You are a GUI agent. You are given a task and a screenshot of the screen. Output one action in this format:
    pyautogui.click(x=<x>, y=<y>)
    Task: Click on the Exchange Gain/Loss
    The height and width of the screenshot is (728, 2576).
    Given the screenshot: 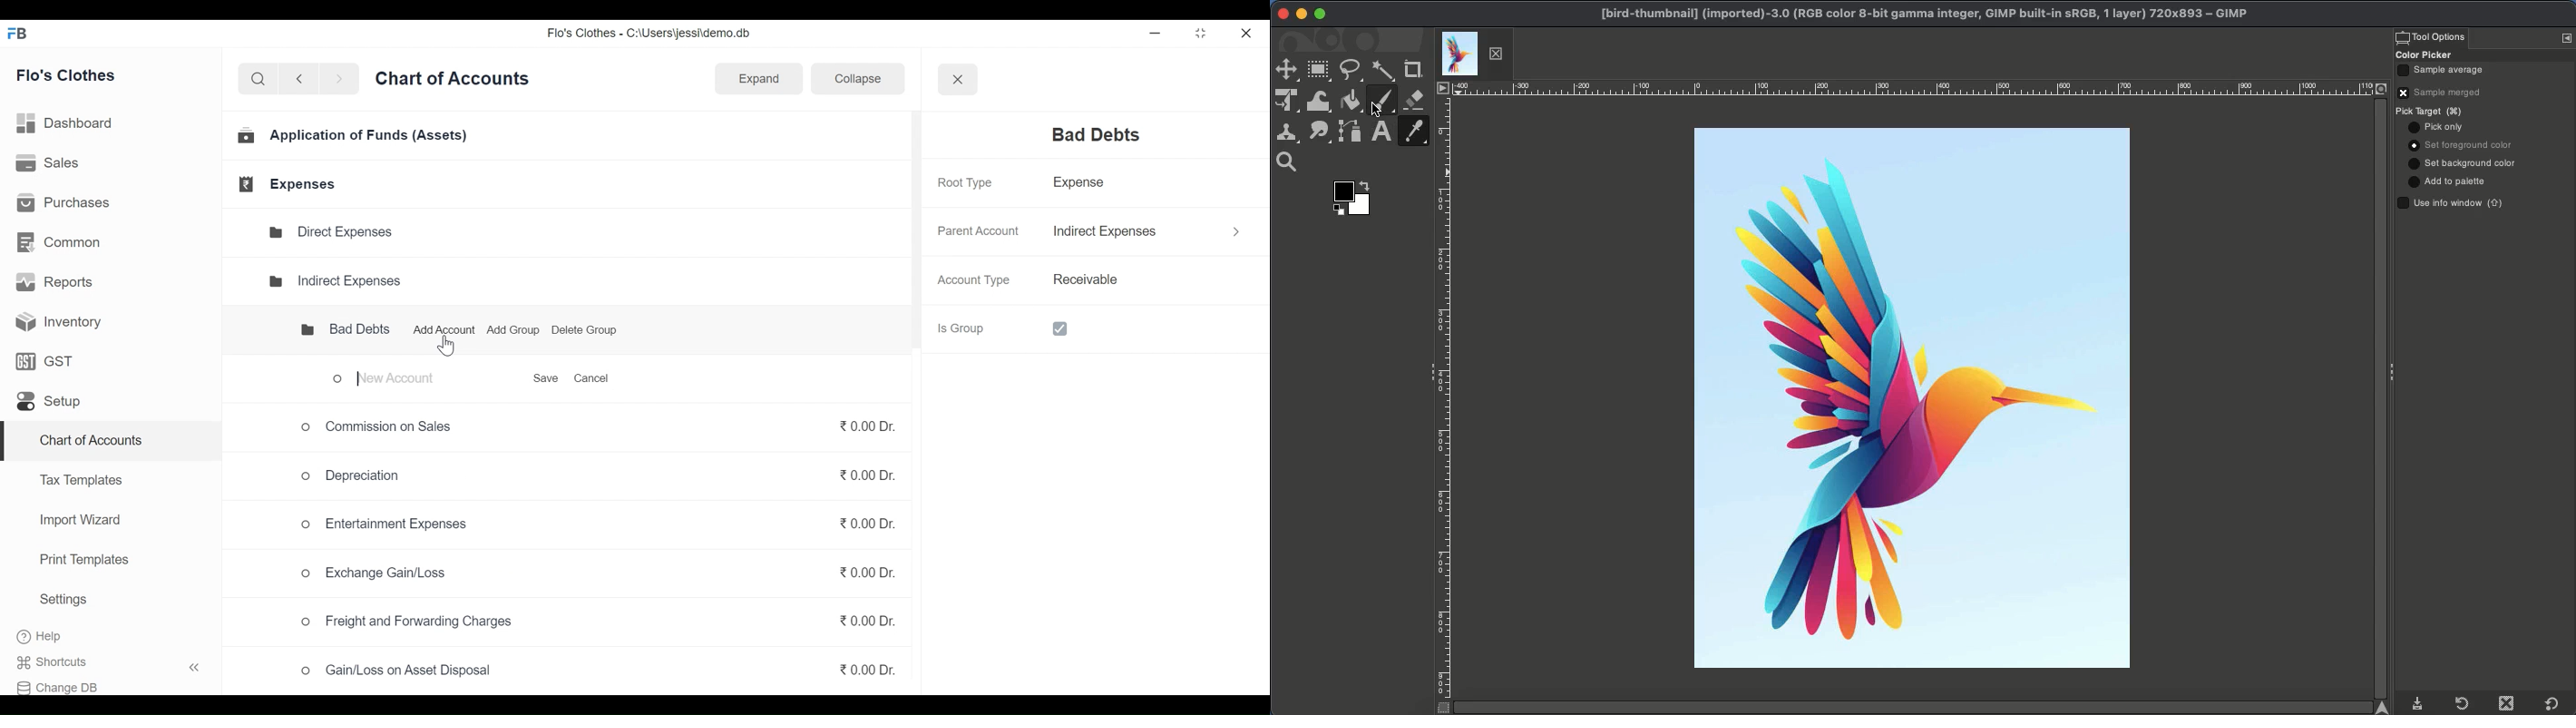 What is the action you would take?
    pyautogui.click(x=377, y=575)
    